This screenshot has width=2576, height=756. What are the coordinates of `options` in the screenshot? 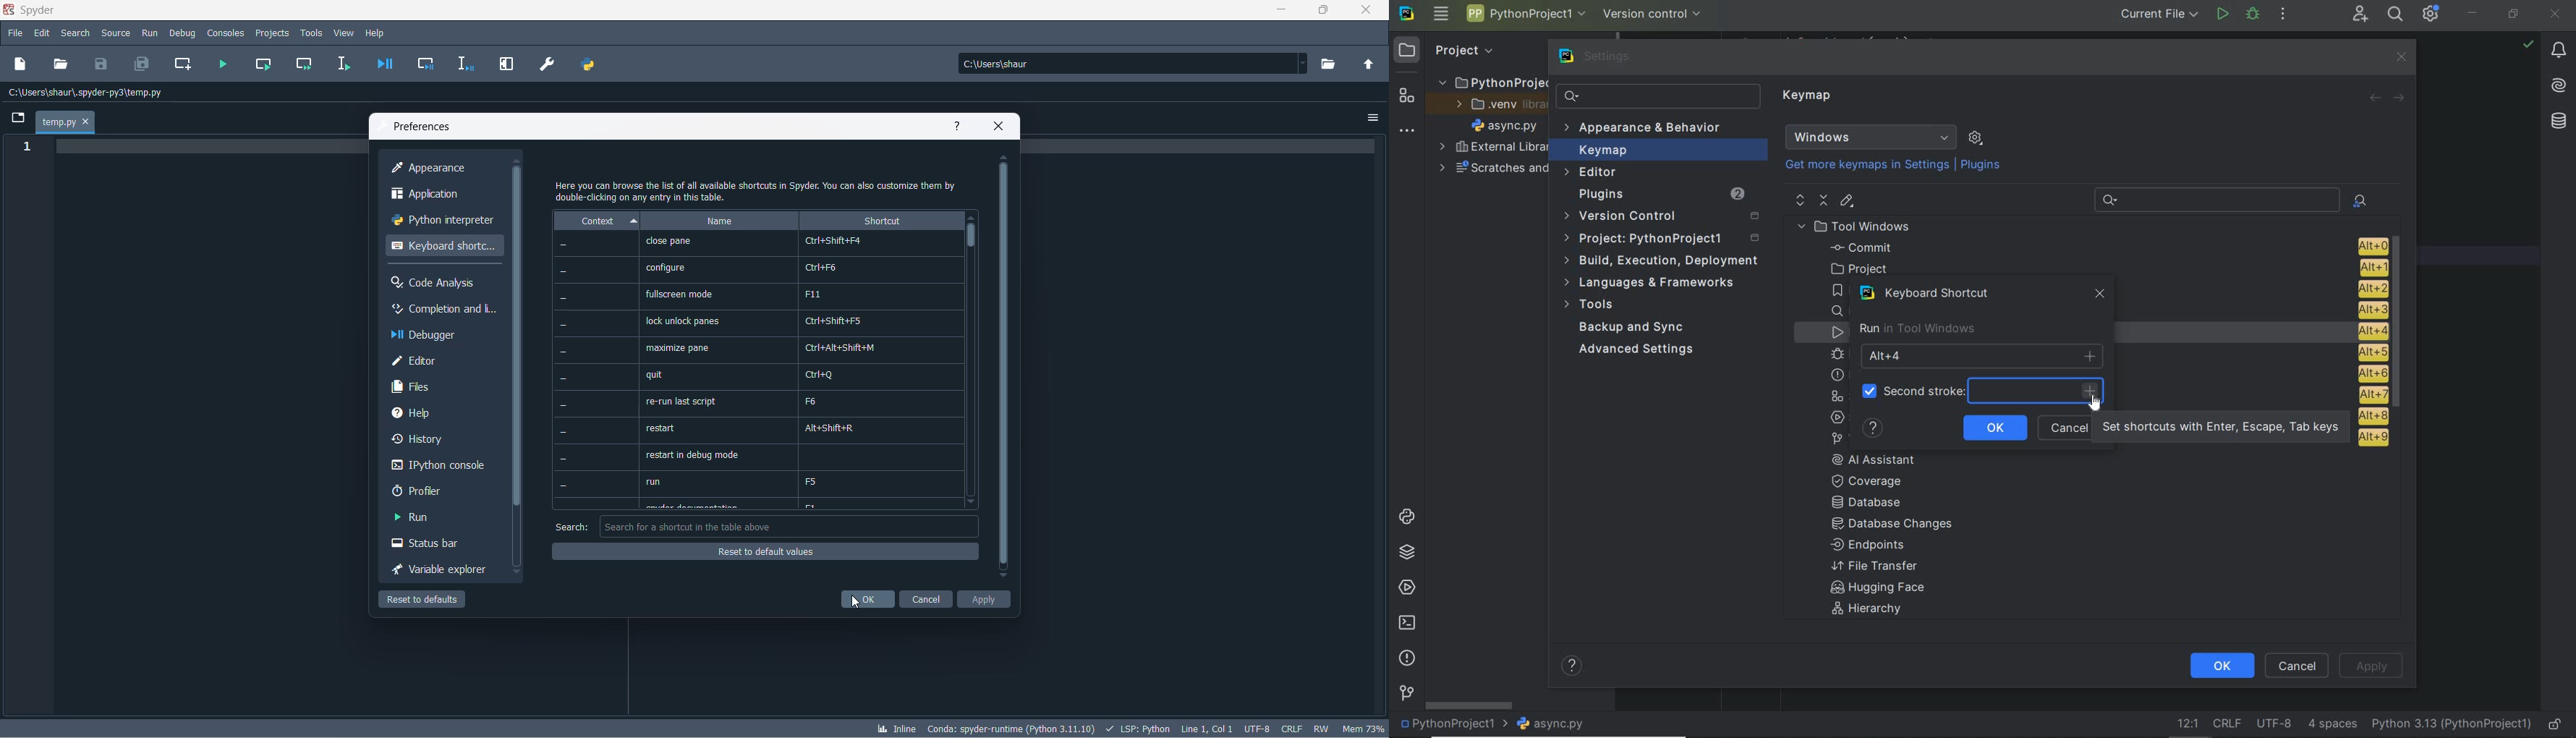 It's located at (1372, 118).